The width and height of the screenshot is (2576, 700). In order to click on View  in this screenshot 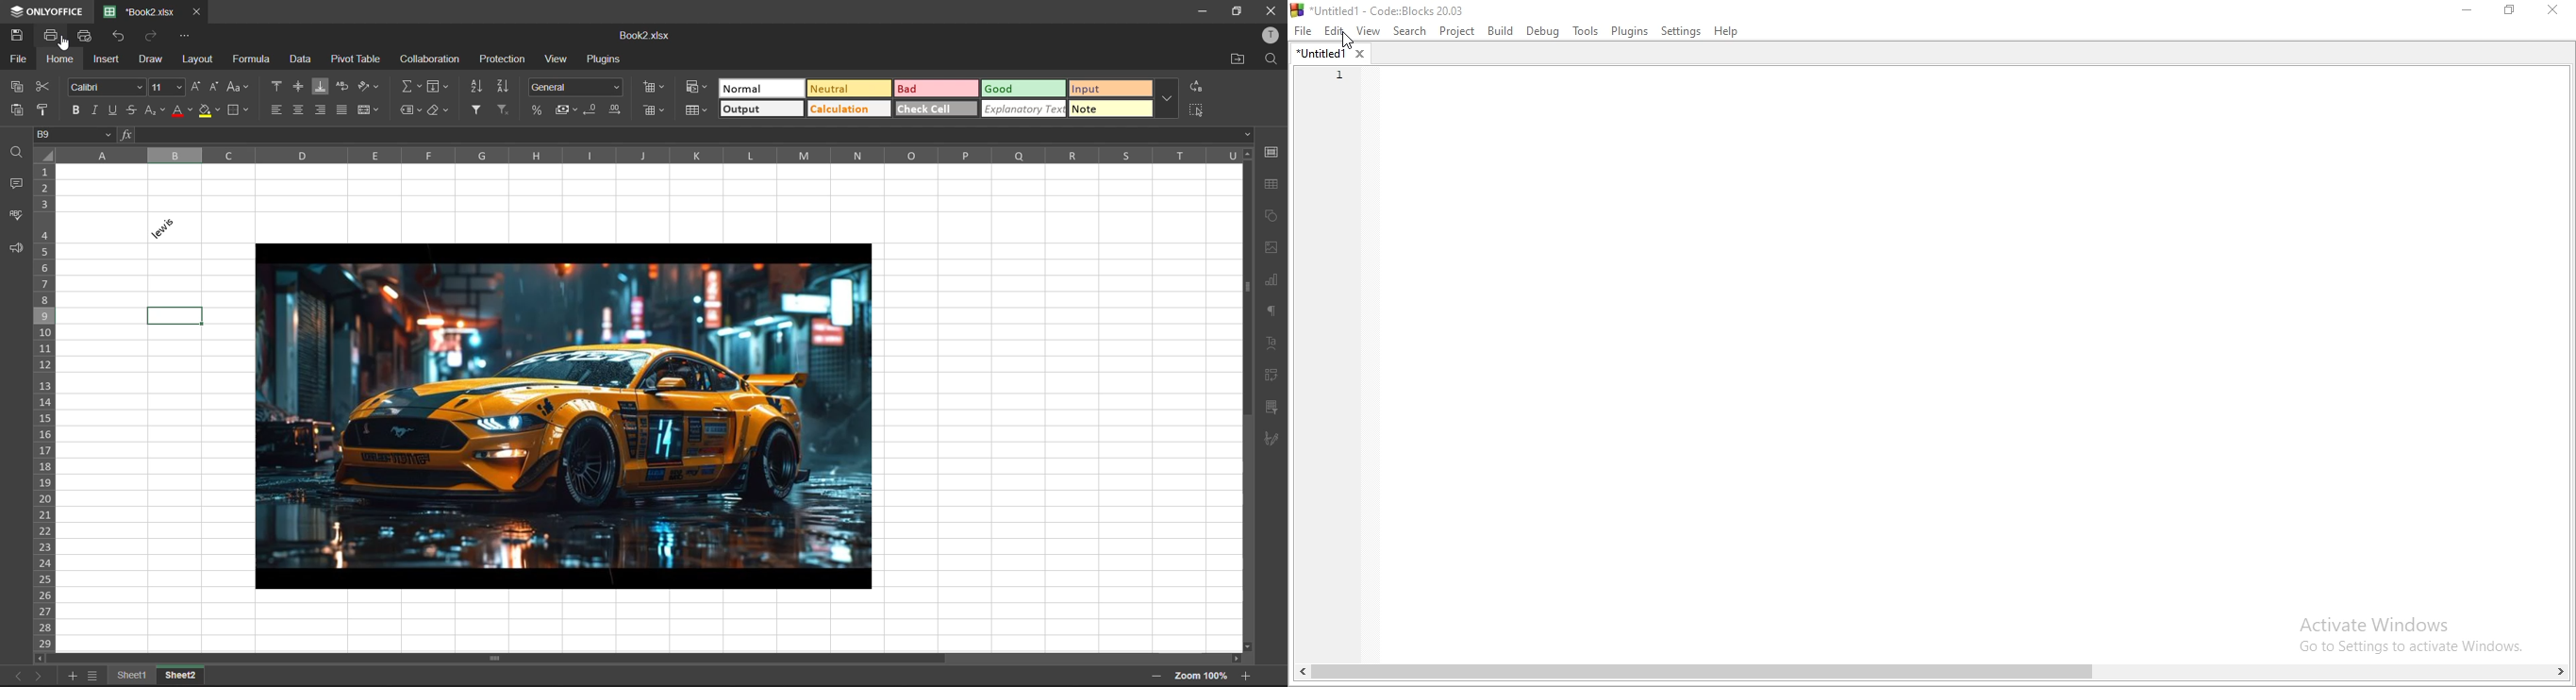, I will do `click(1368, 31)`.